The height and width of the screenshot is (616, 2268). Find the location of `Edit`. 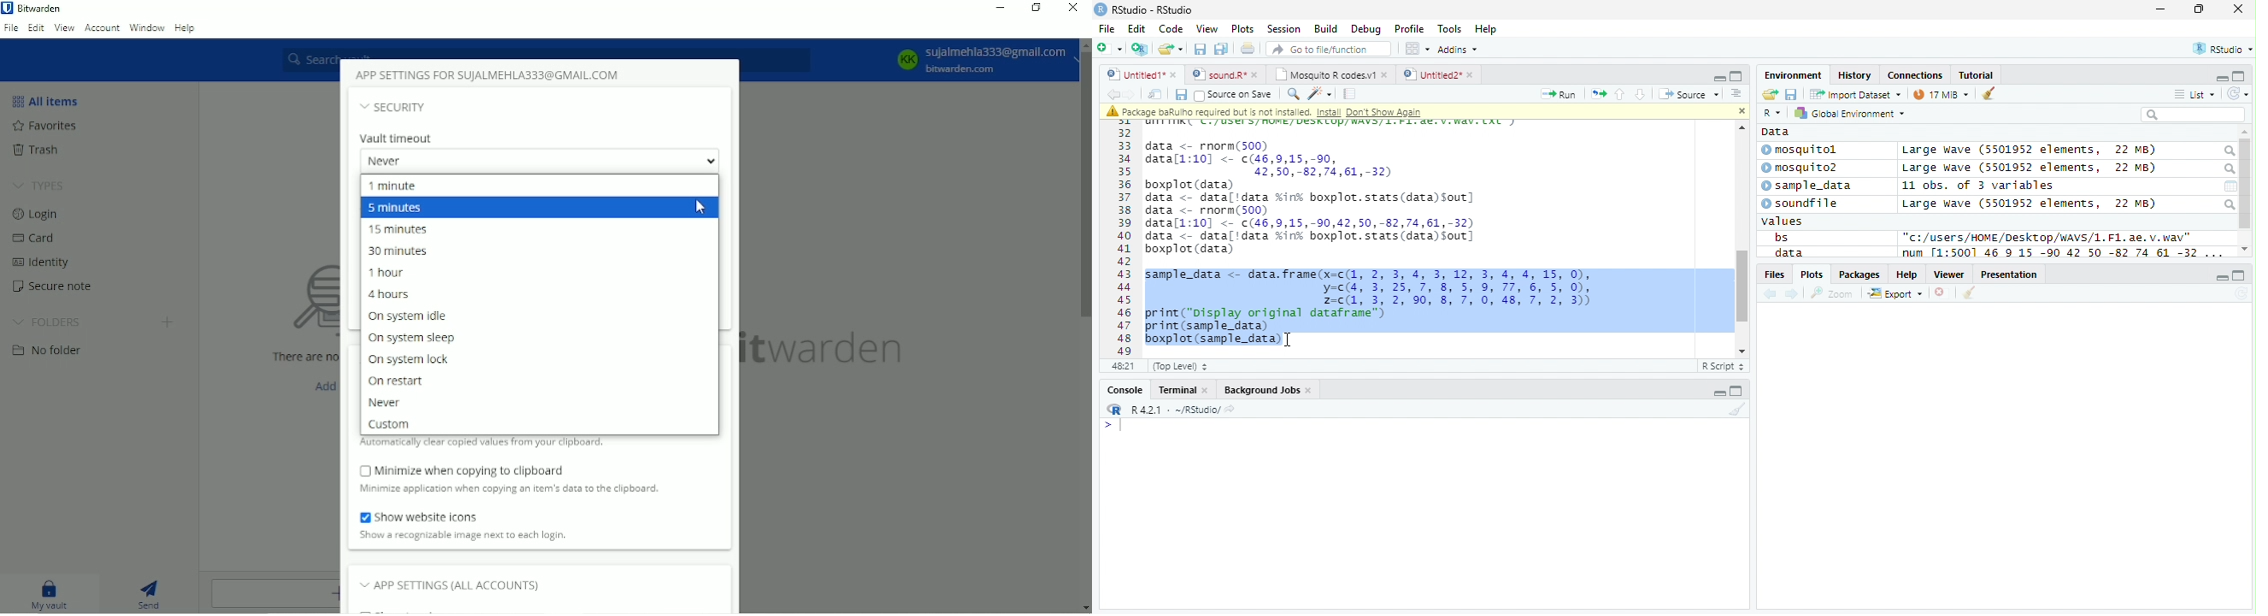

Edit is located at coordinates (1137, 29).